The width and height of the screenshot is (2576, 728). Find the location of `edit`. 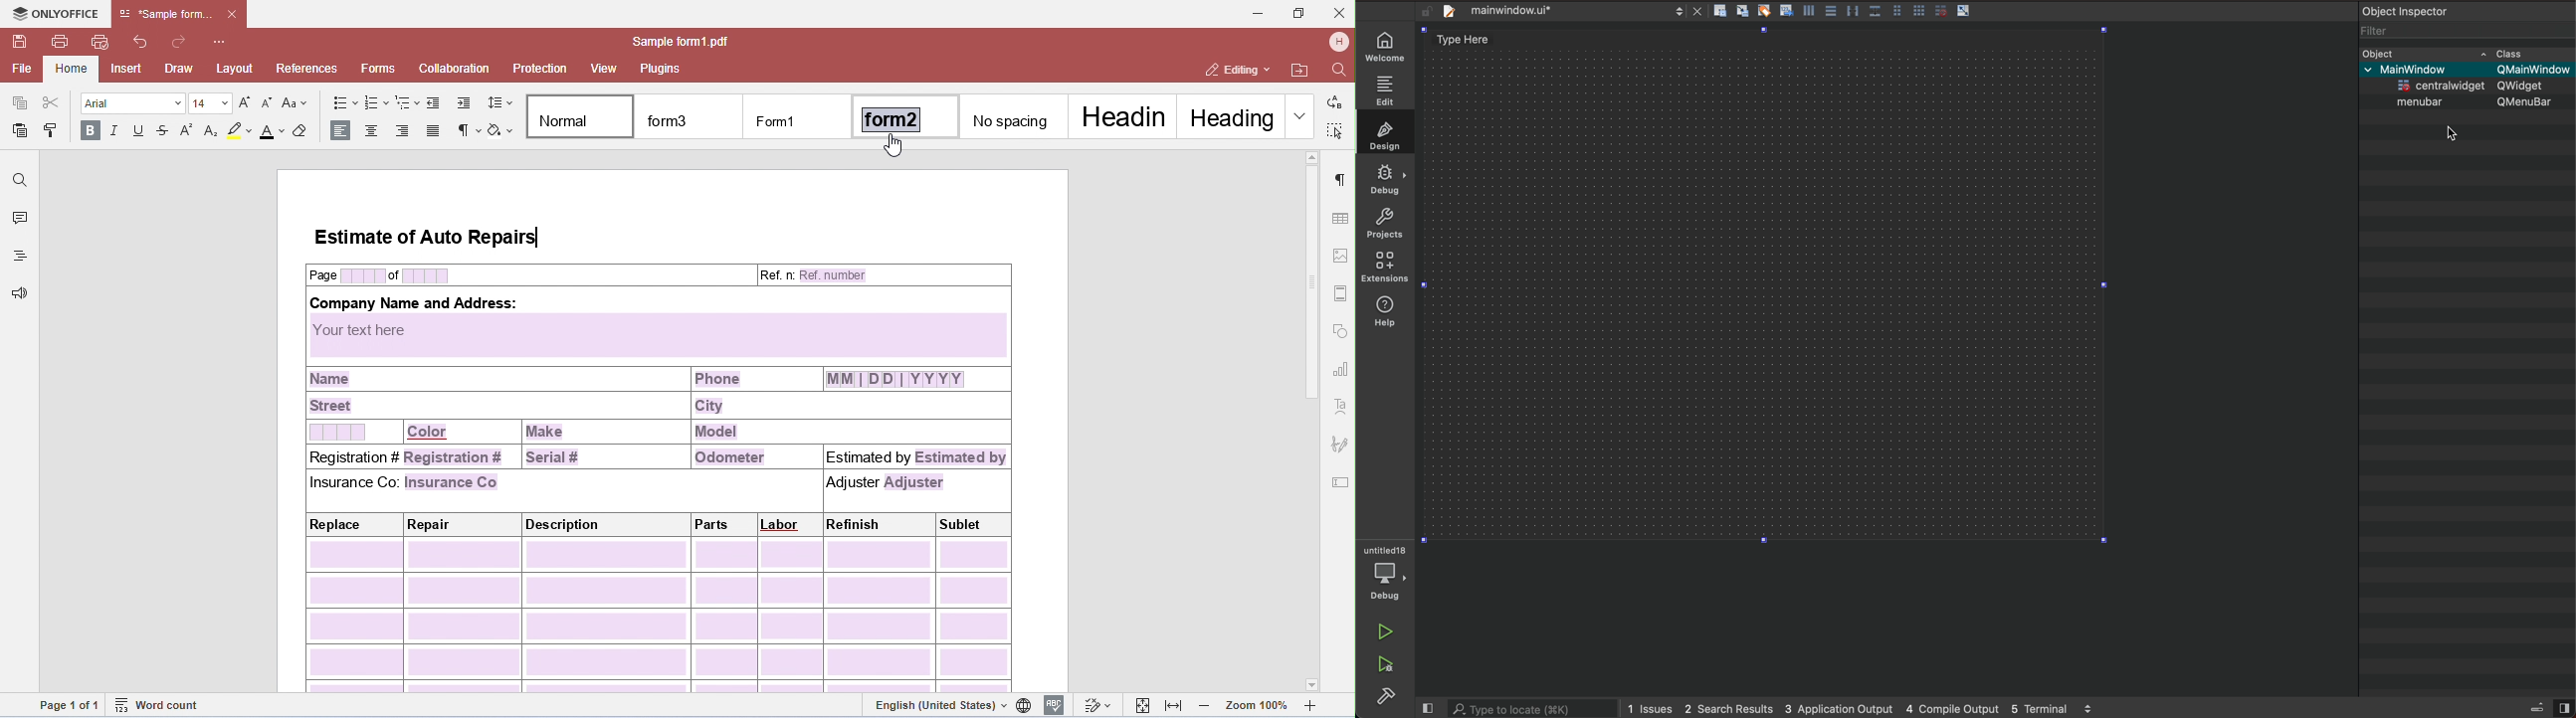

edit is located at coordinates (1382, 92).